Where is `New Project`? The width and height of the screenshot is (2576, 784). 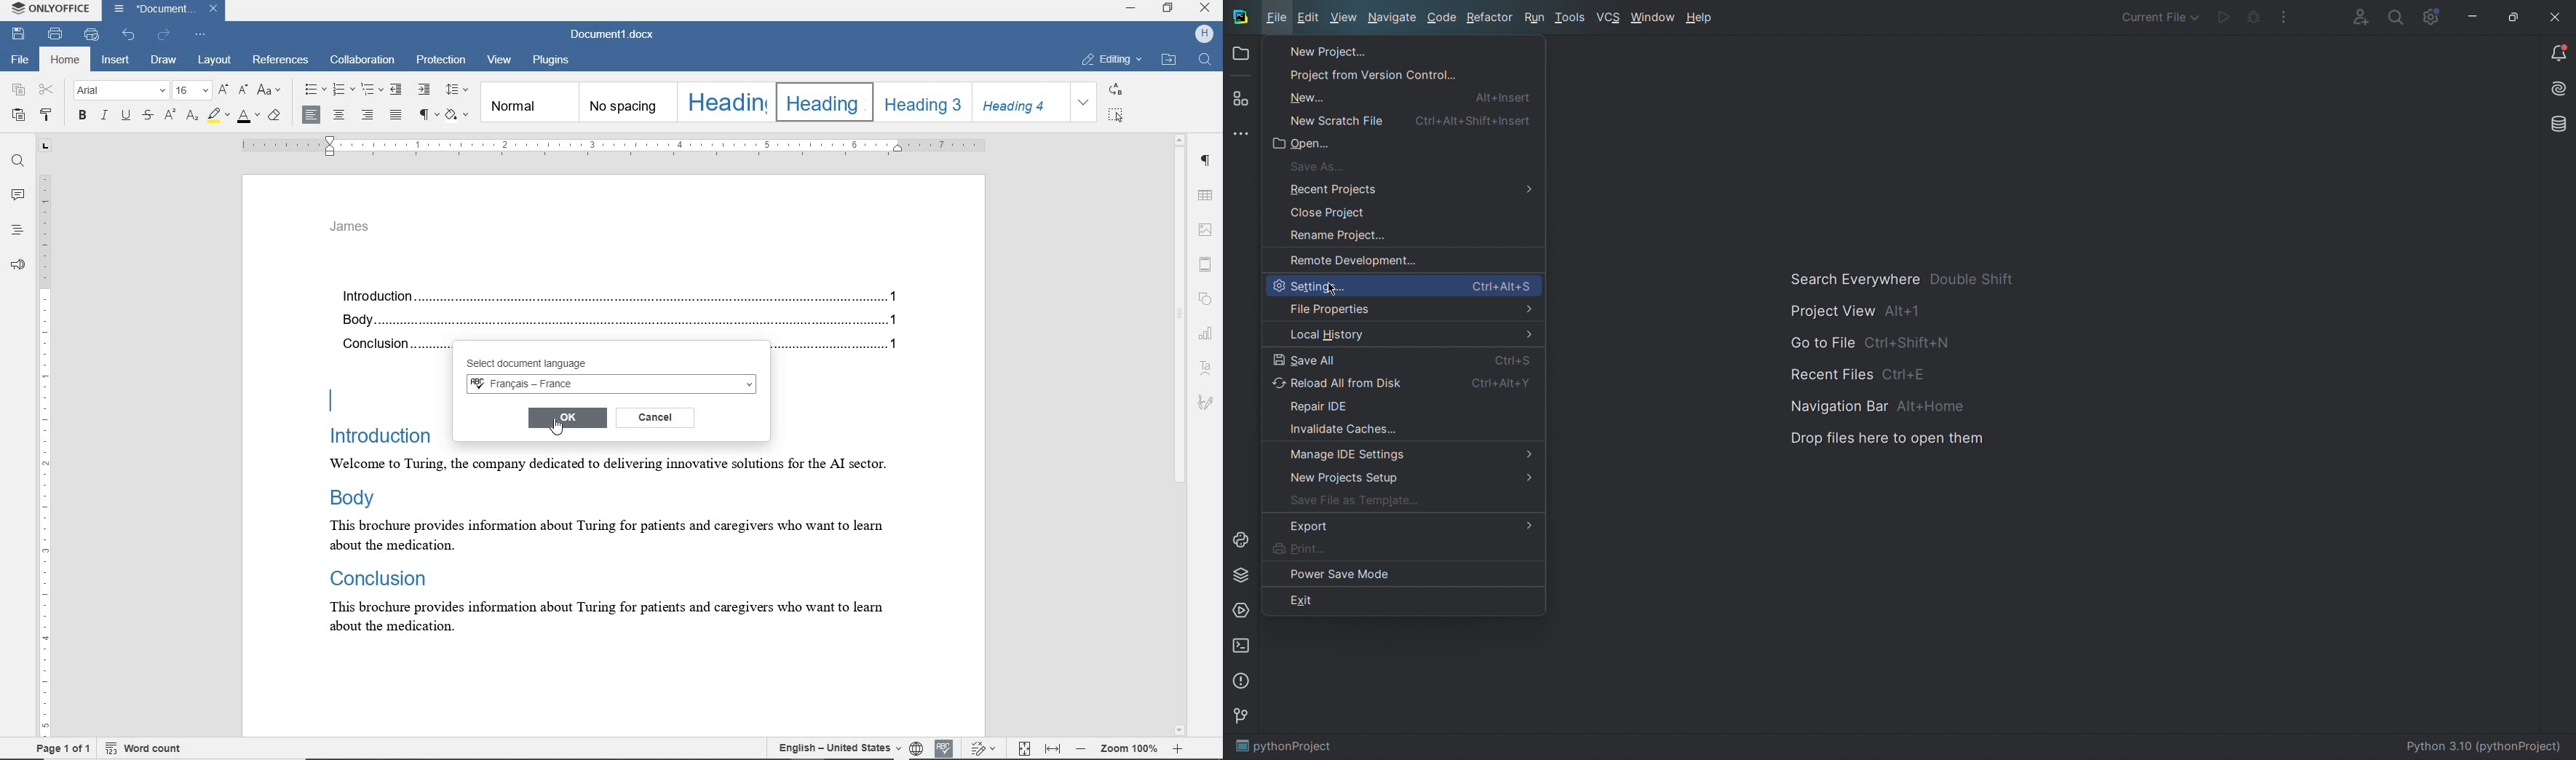
New Project is located at coordinates (1317, 51).